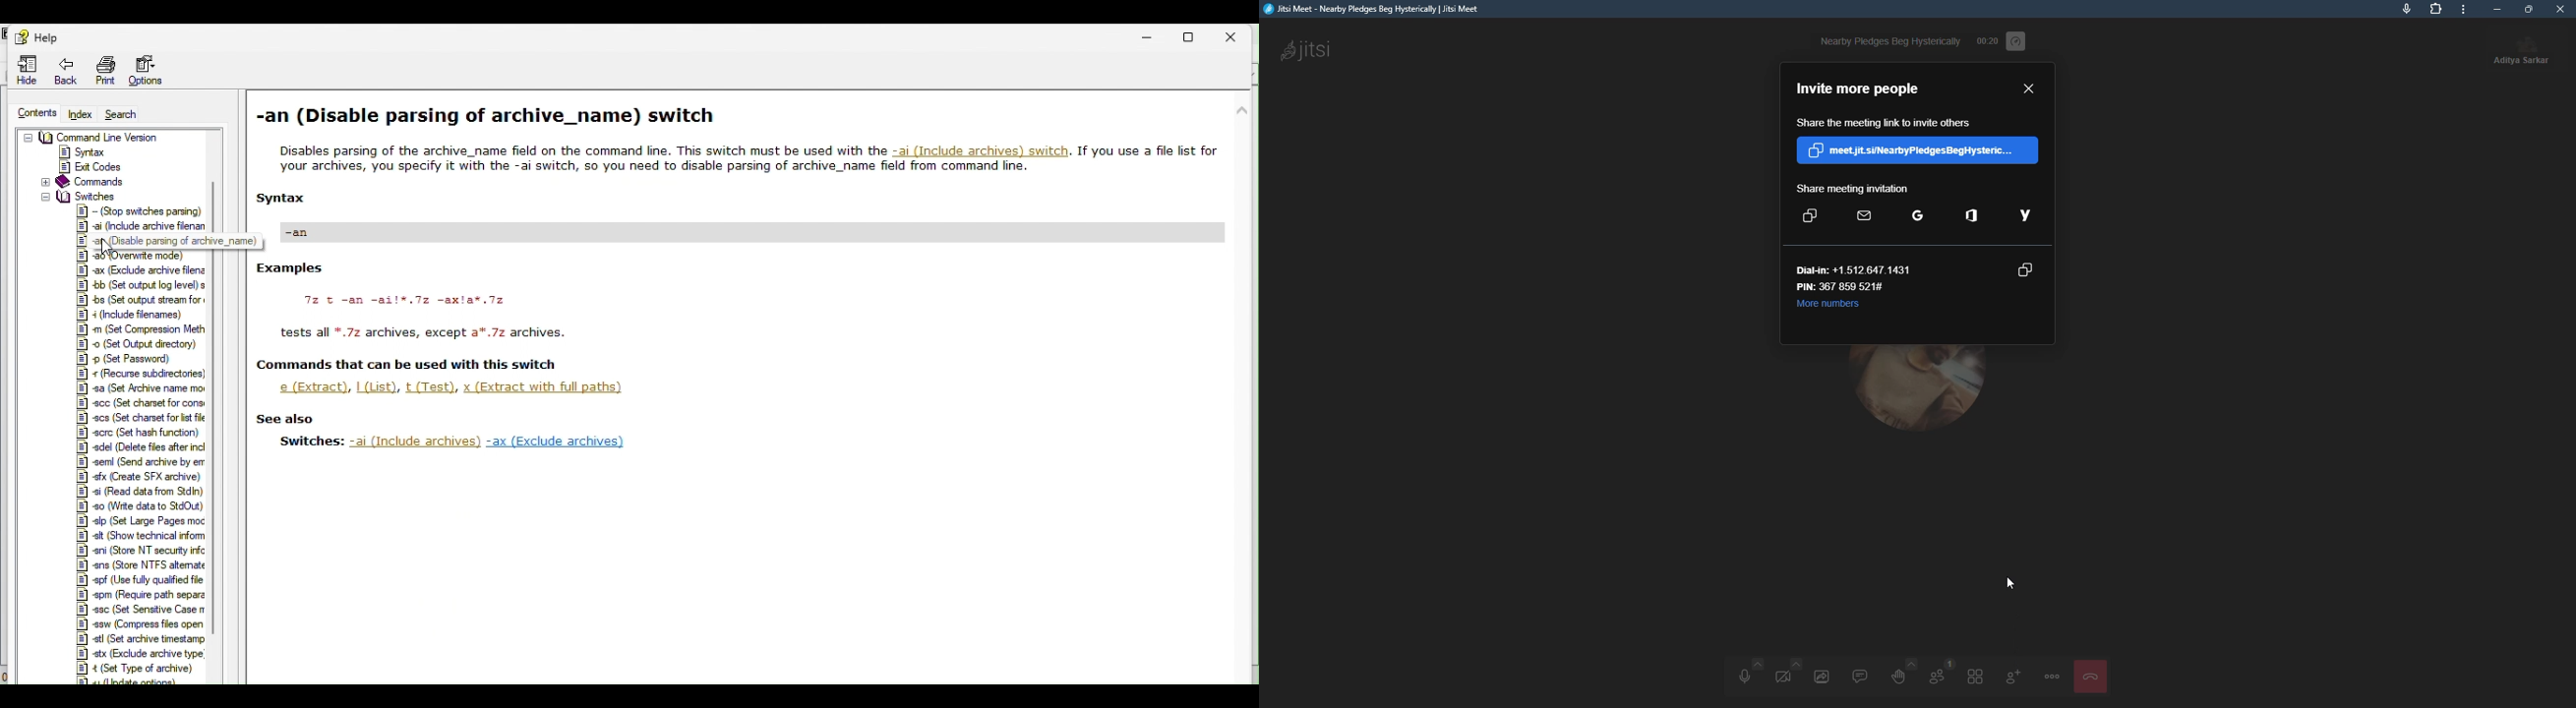  Describe the element at coordinates (38, 37) in the screenshot. I see `Help` at that location.